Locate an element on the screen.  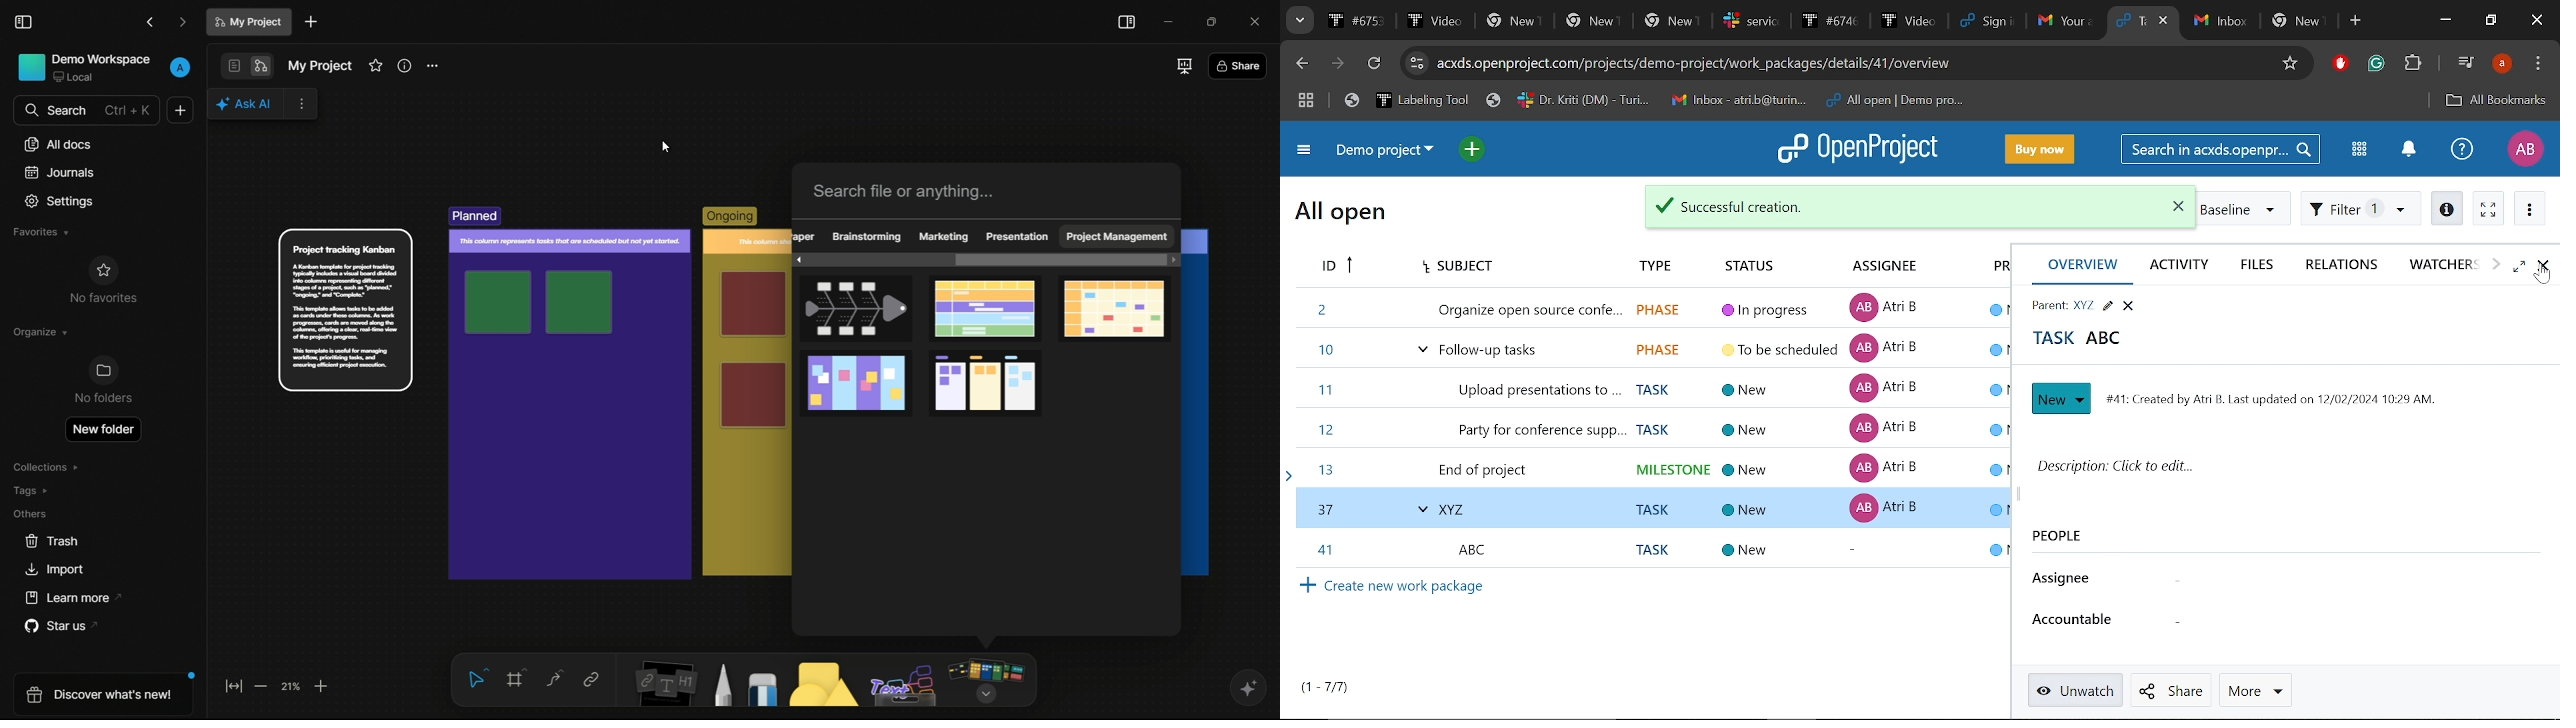
Tabs is located at coordinates (1712, 20).